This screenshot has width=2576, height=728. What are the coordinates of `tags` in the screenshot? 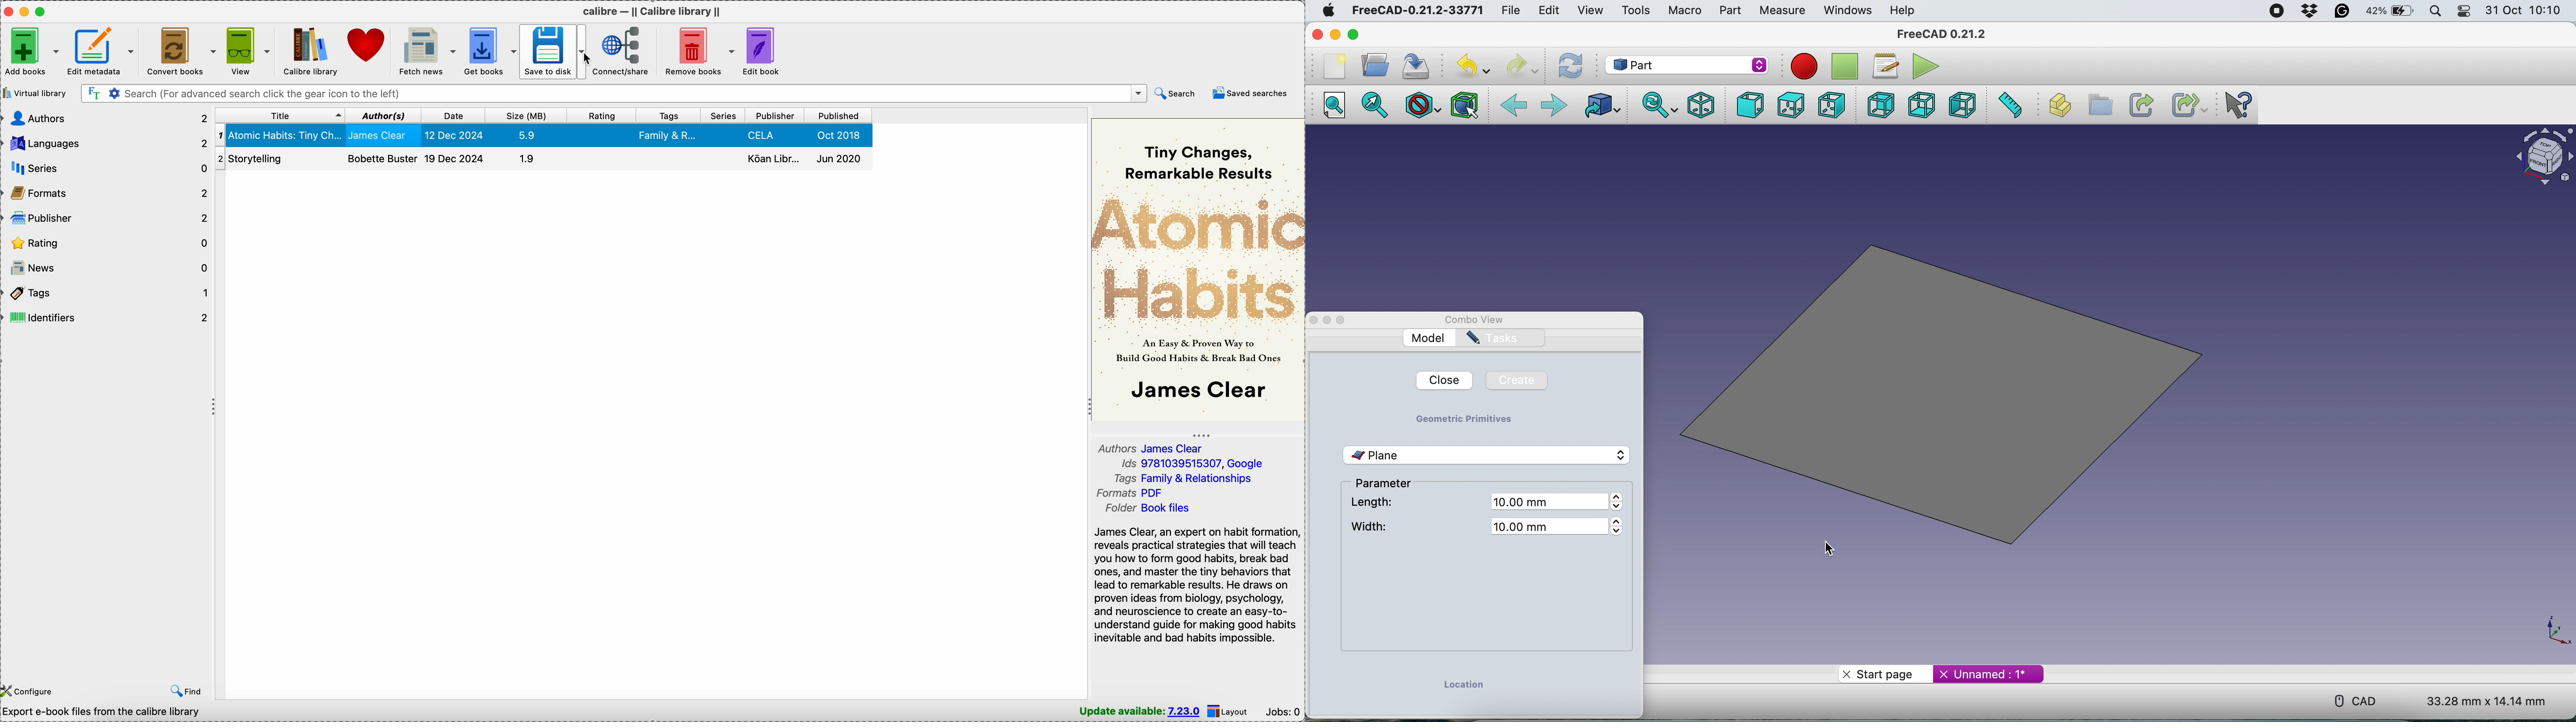 It's located at (670, 115).